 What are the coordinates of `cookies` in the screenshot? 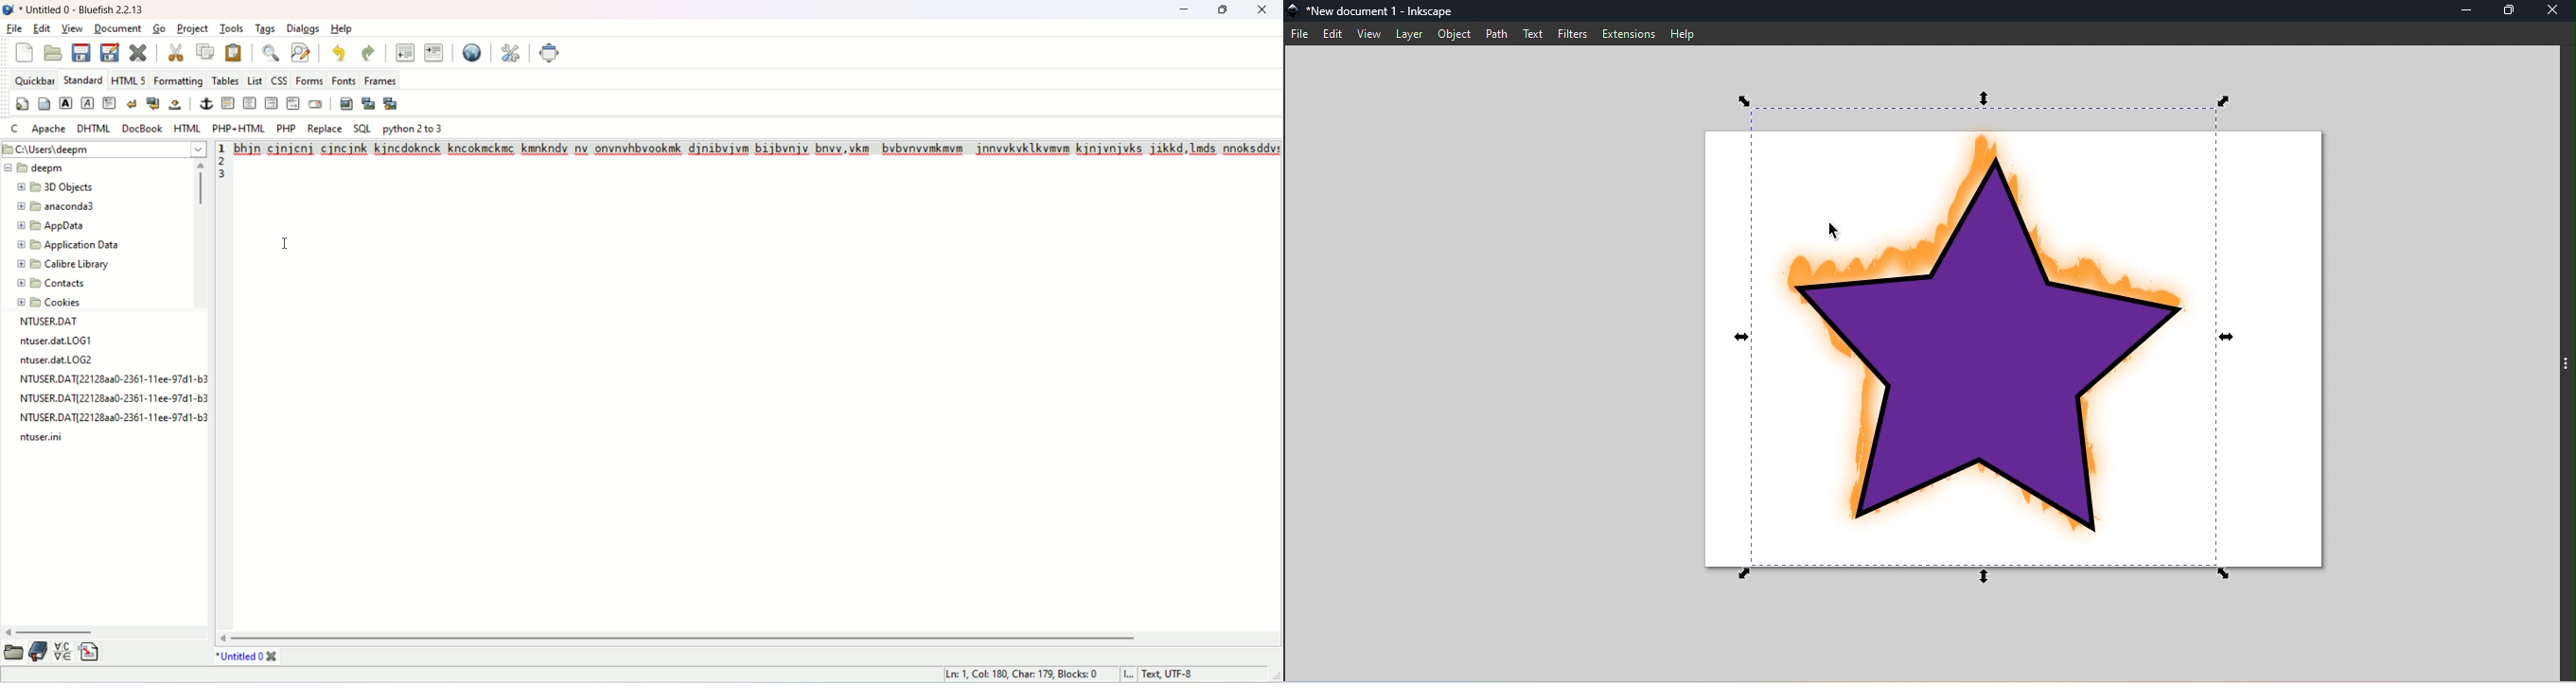 It's located at (52, 303).